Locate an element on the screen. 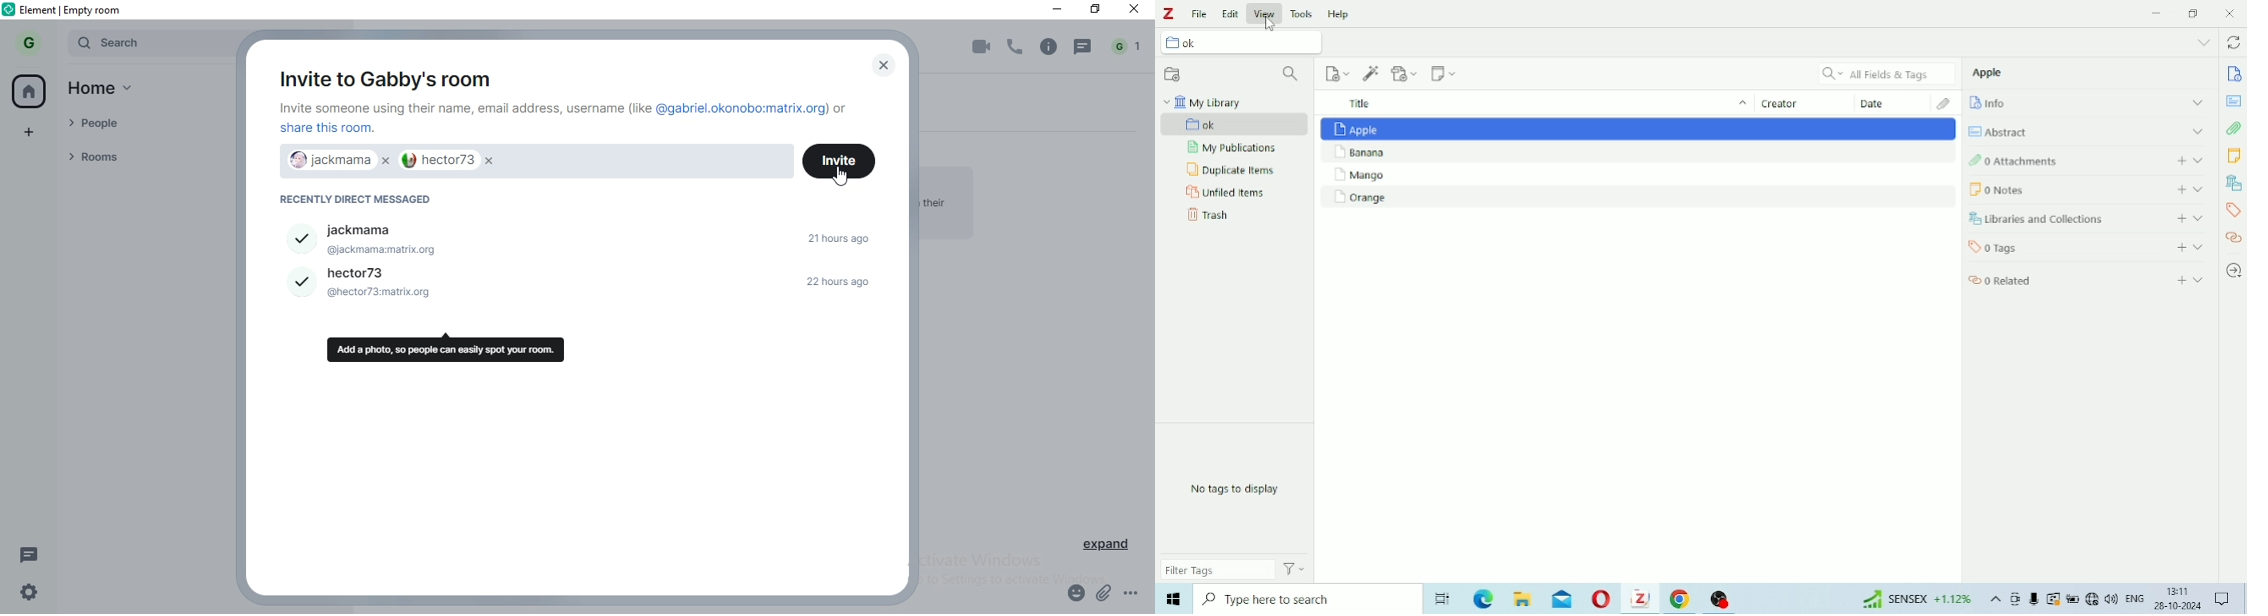 The image size is (2268, 616). Info is located at coordinates (2233, 74).